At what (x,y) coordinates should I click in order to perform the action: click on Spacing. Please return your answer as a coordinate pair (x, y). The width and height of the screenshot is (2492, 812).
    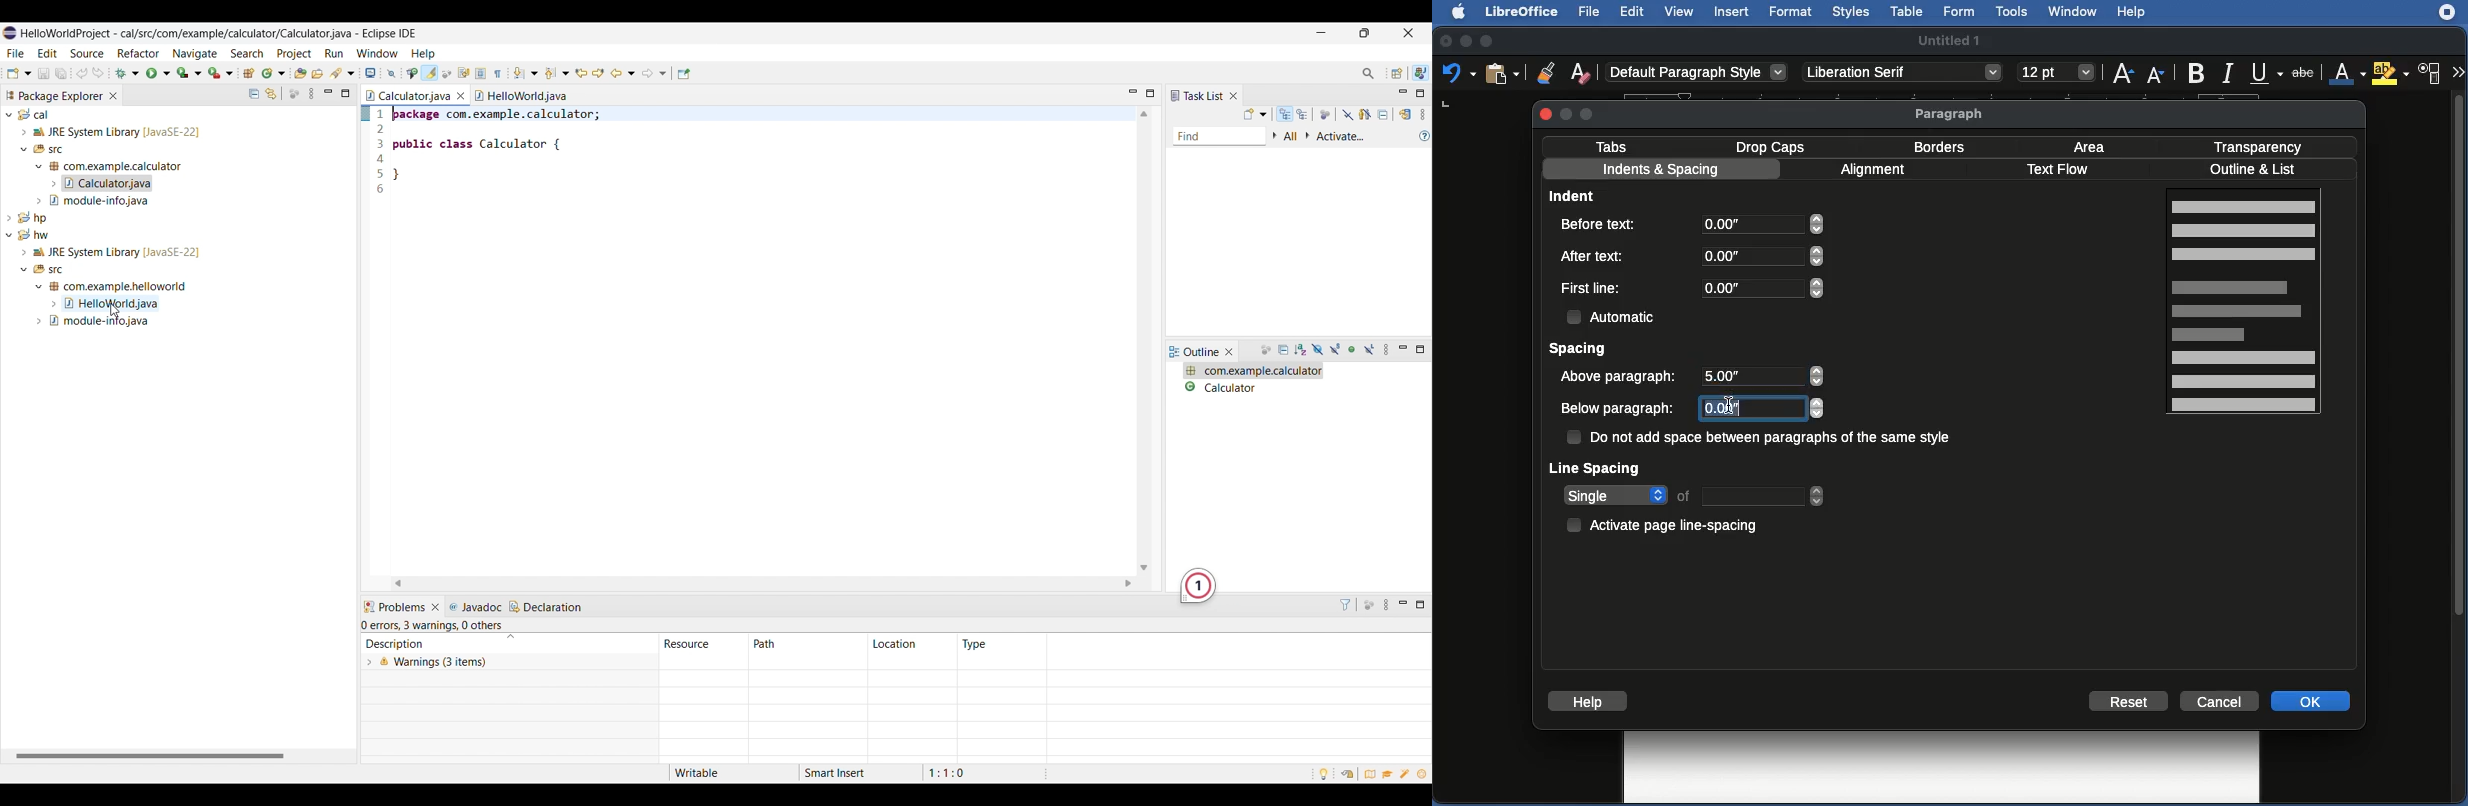
    Looking at the image, I should click on (1579, 350).